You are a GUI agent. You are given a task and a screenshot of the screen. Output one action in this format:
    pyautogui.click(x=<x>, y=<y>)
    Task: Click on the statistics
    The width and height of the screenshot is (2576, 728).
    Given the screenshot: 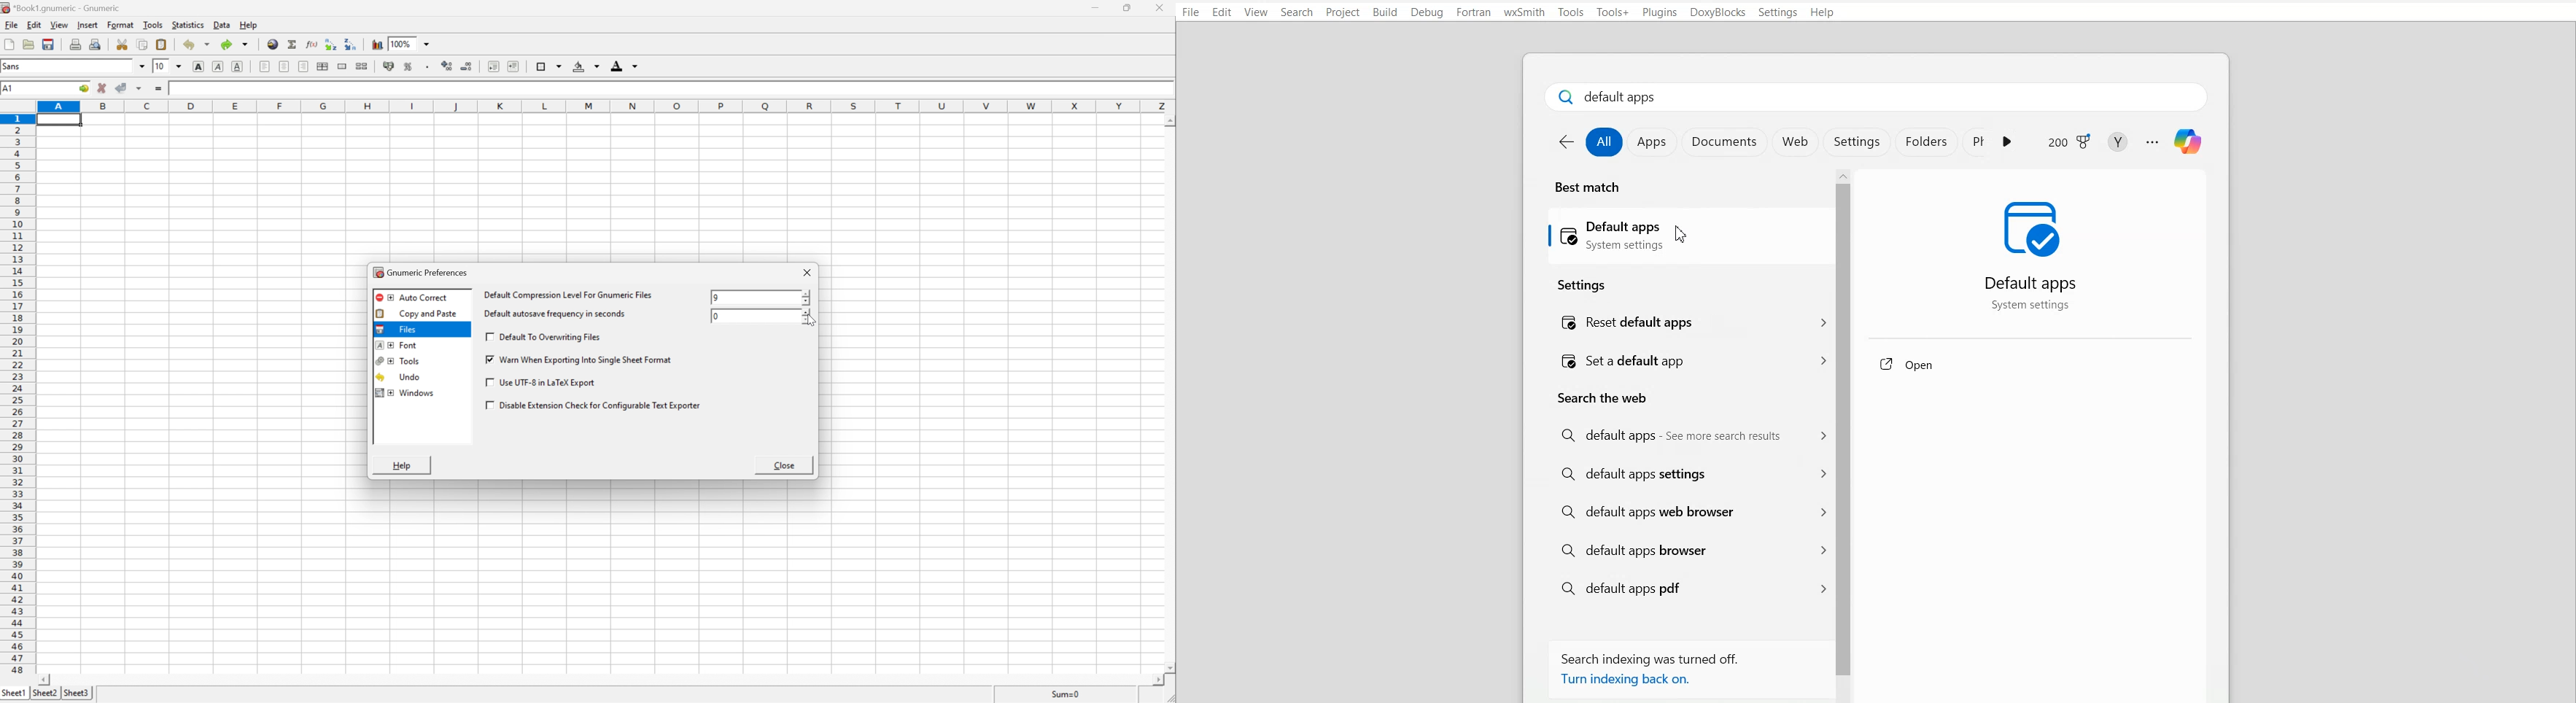 What is the action you would take?
    pyautogui.click(x=188, y=26)
    